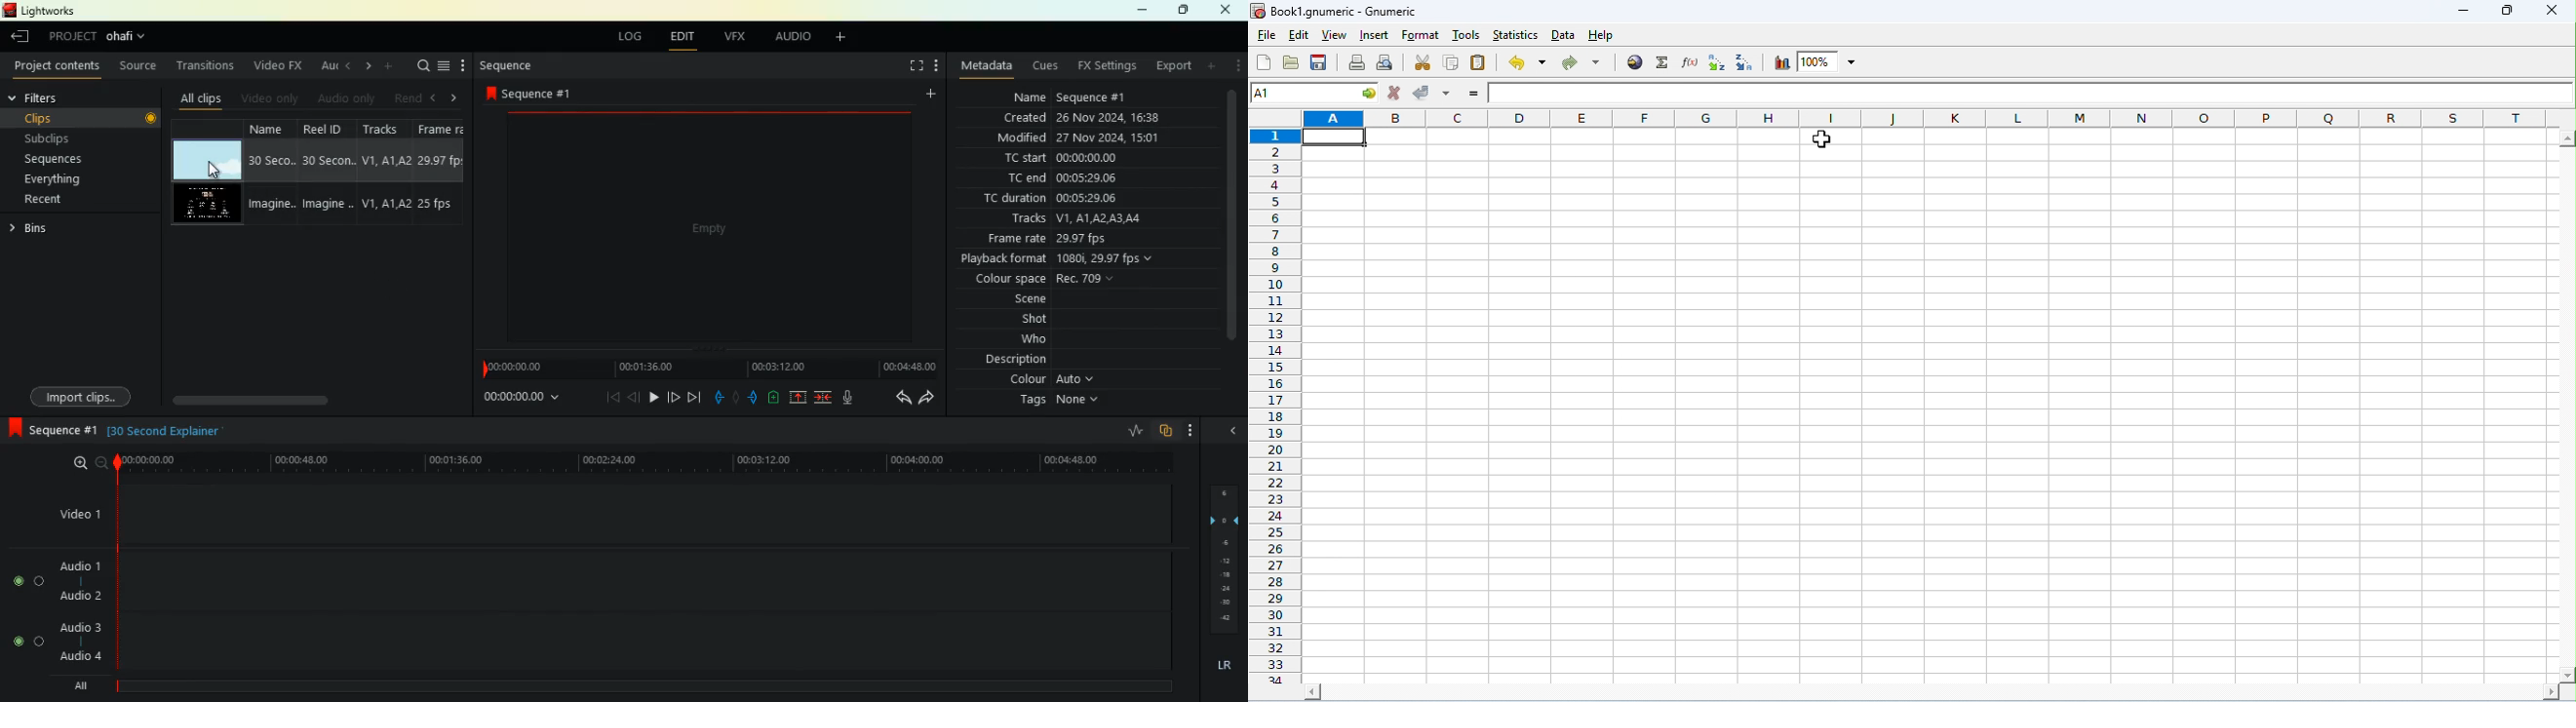 The height and width of the screenshot is (728, 2576). I want to click on overlap, so click(1164, 433).